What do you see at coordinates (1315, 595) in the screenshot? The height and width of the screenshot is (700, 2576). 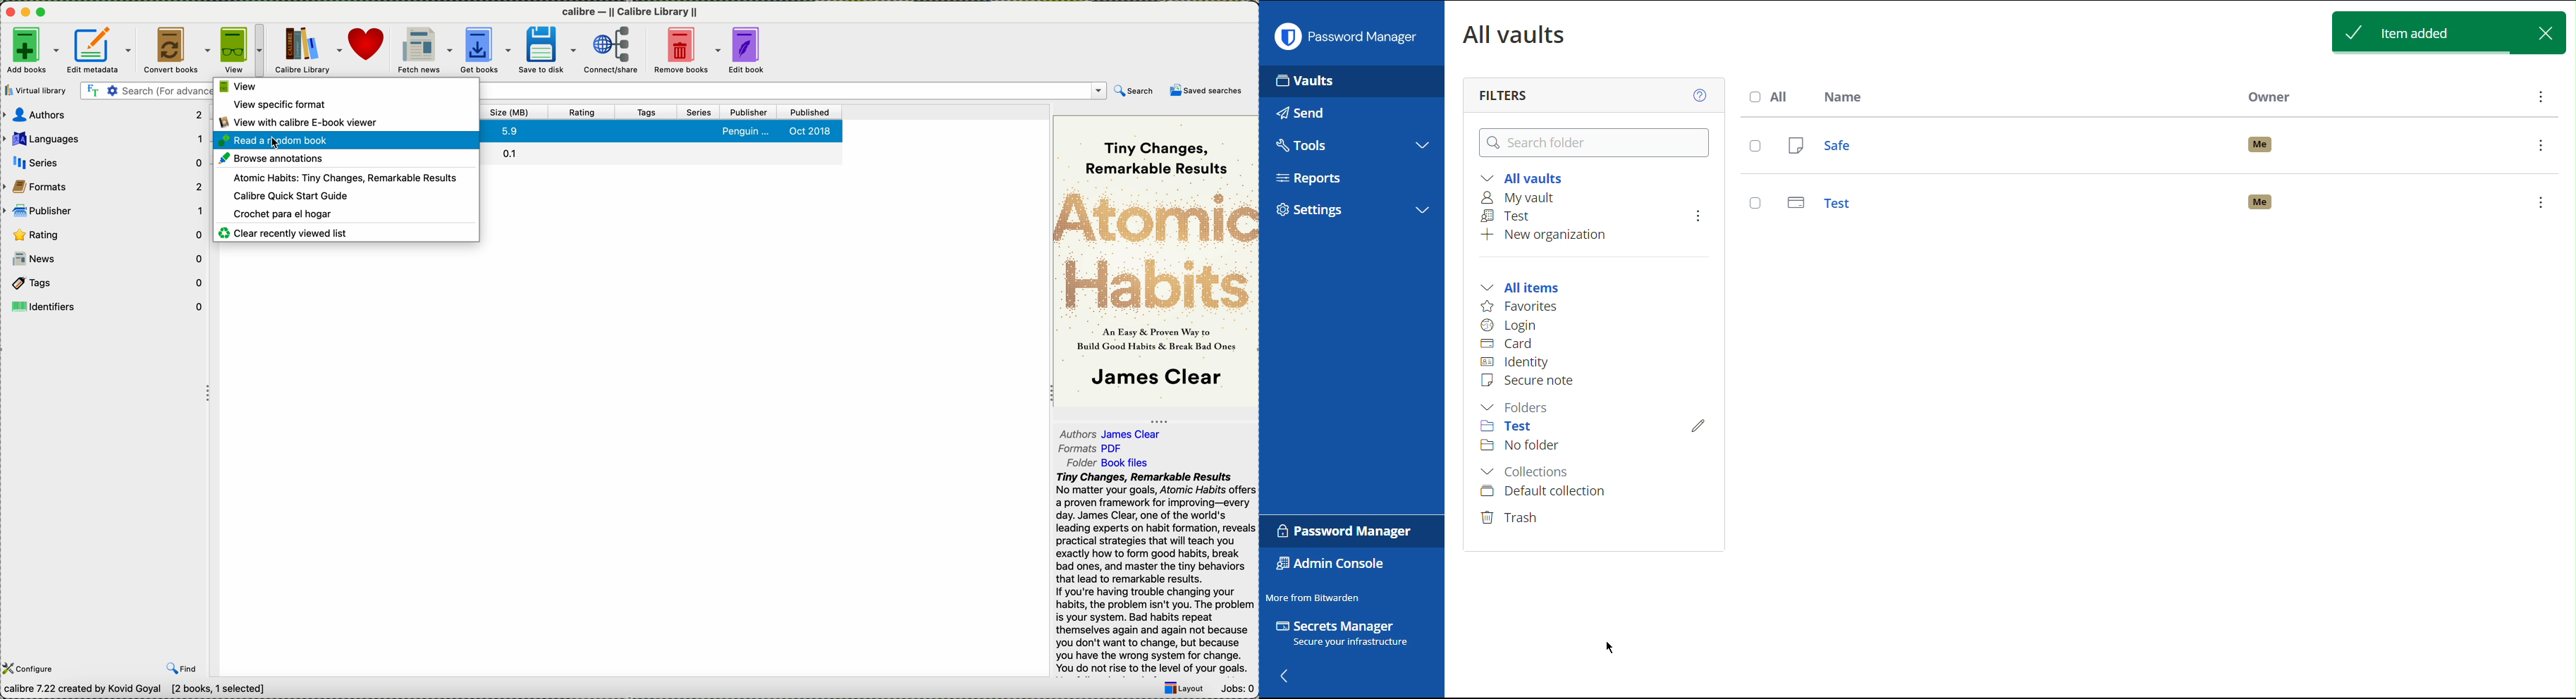 I see `More from Bitwarden` at bounding box center [1315, 595].